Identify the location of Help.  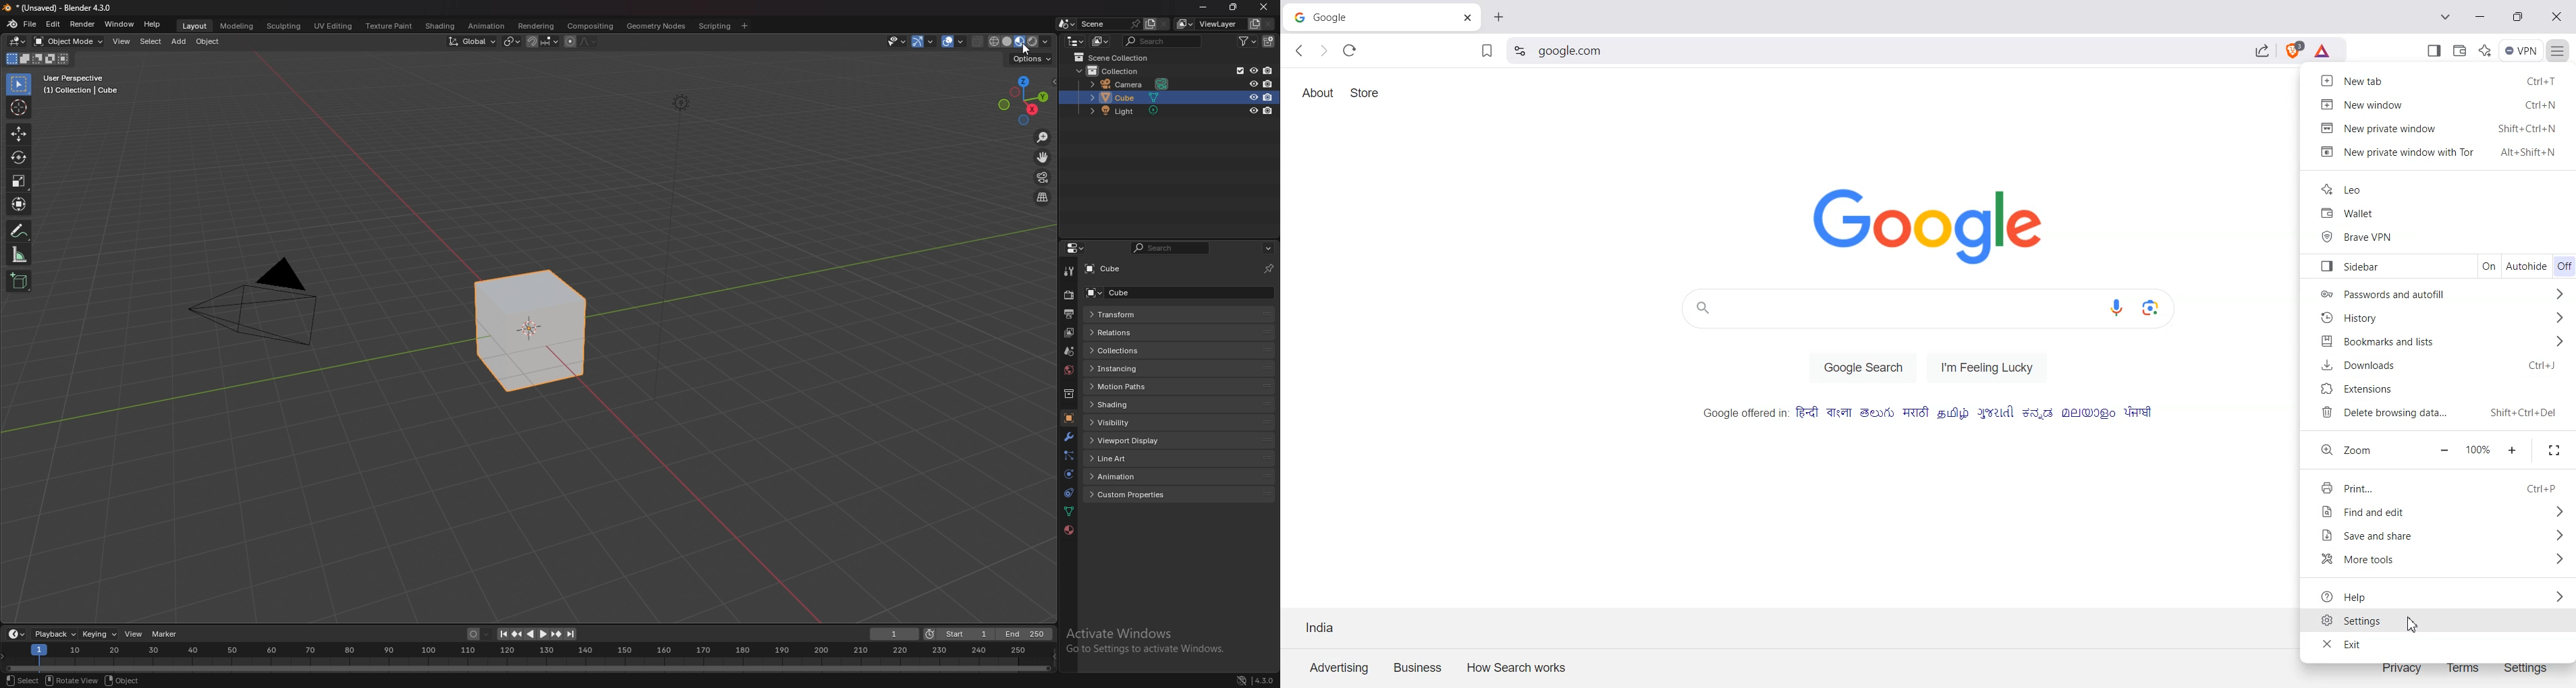
(2440, 596).